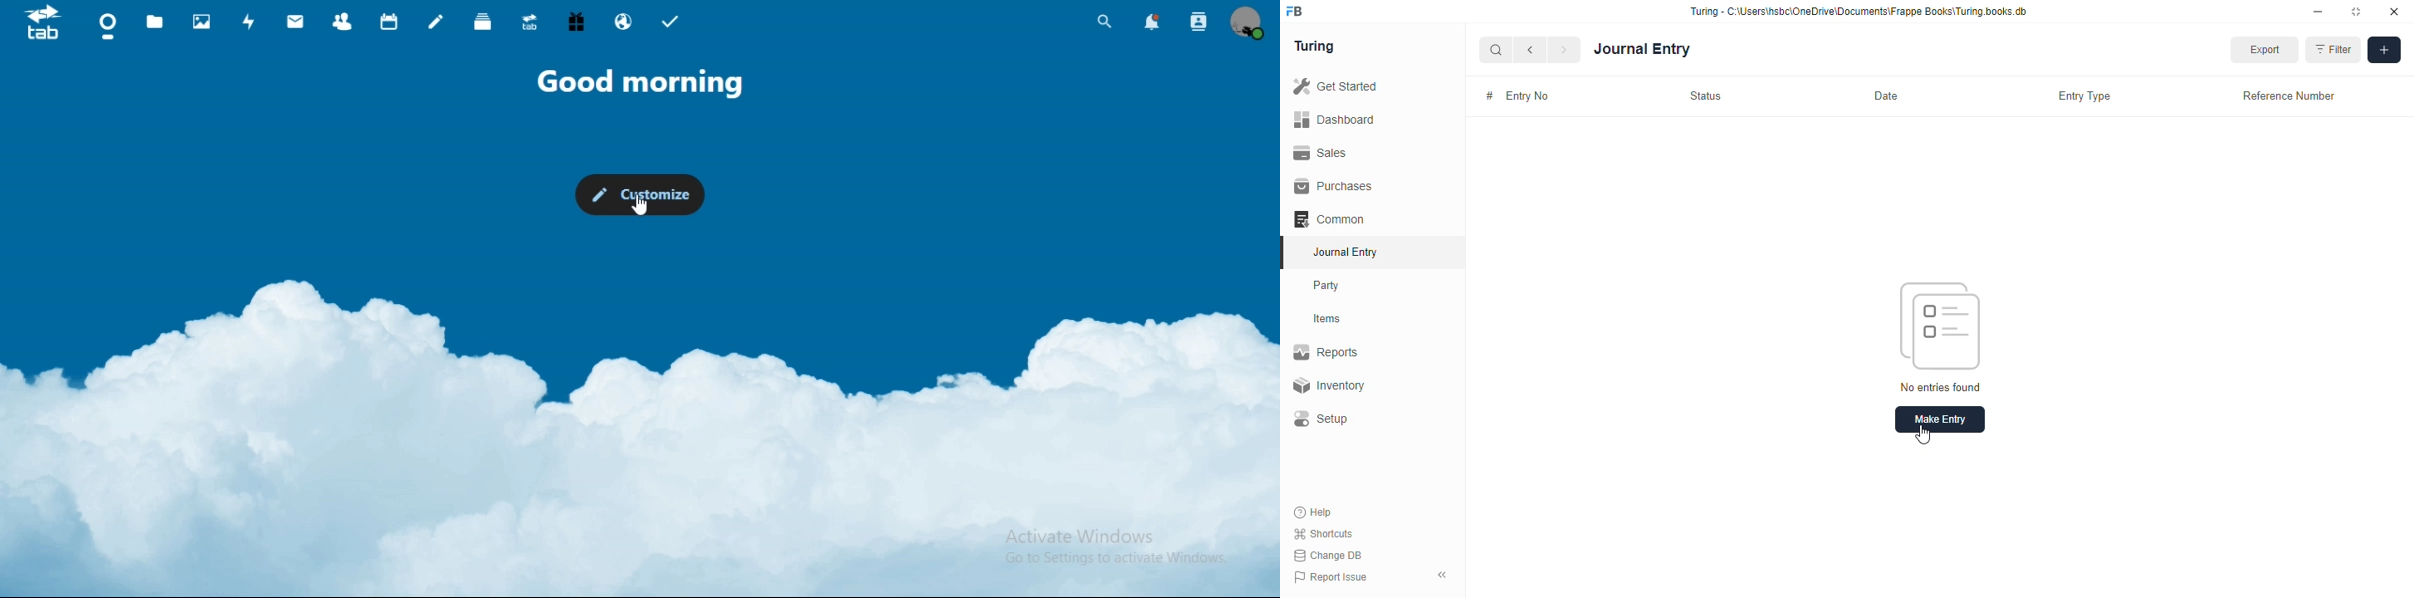  I want to click on journal entry, so click(1345, 252).